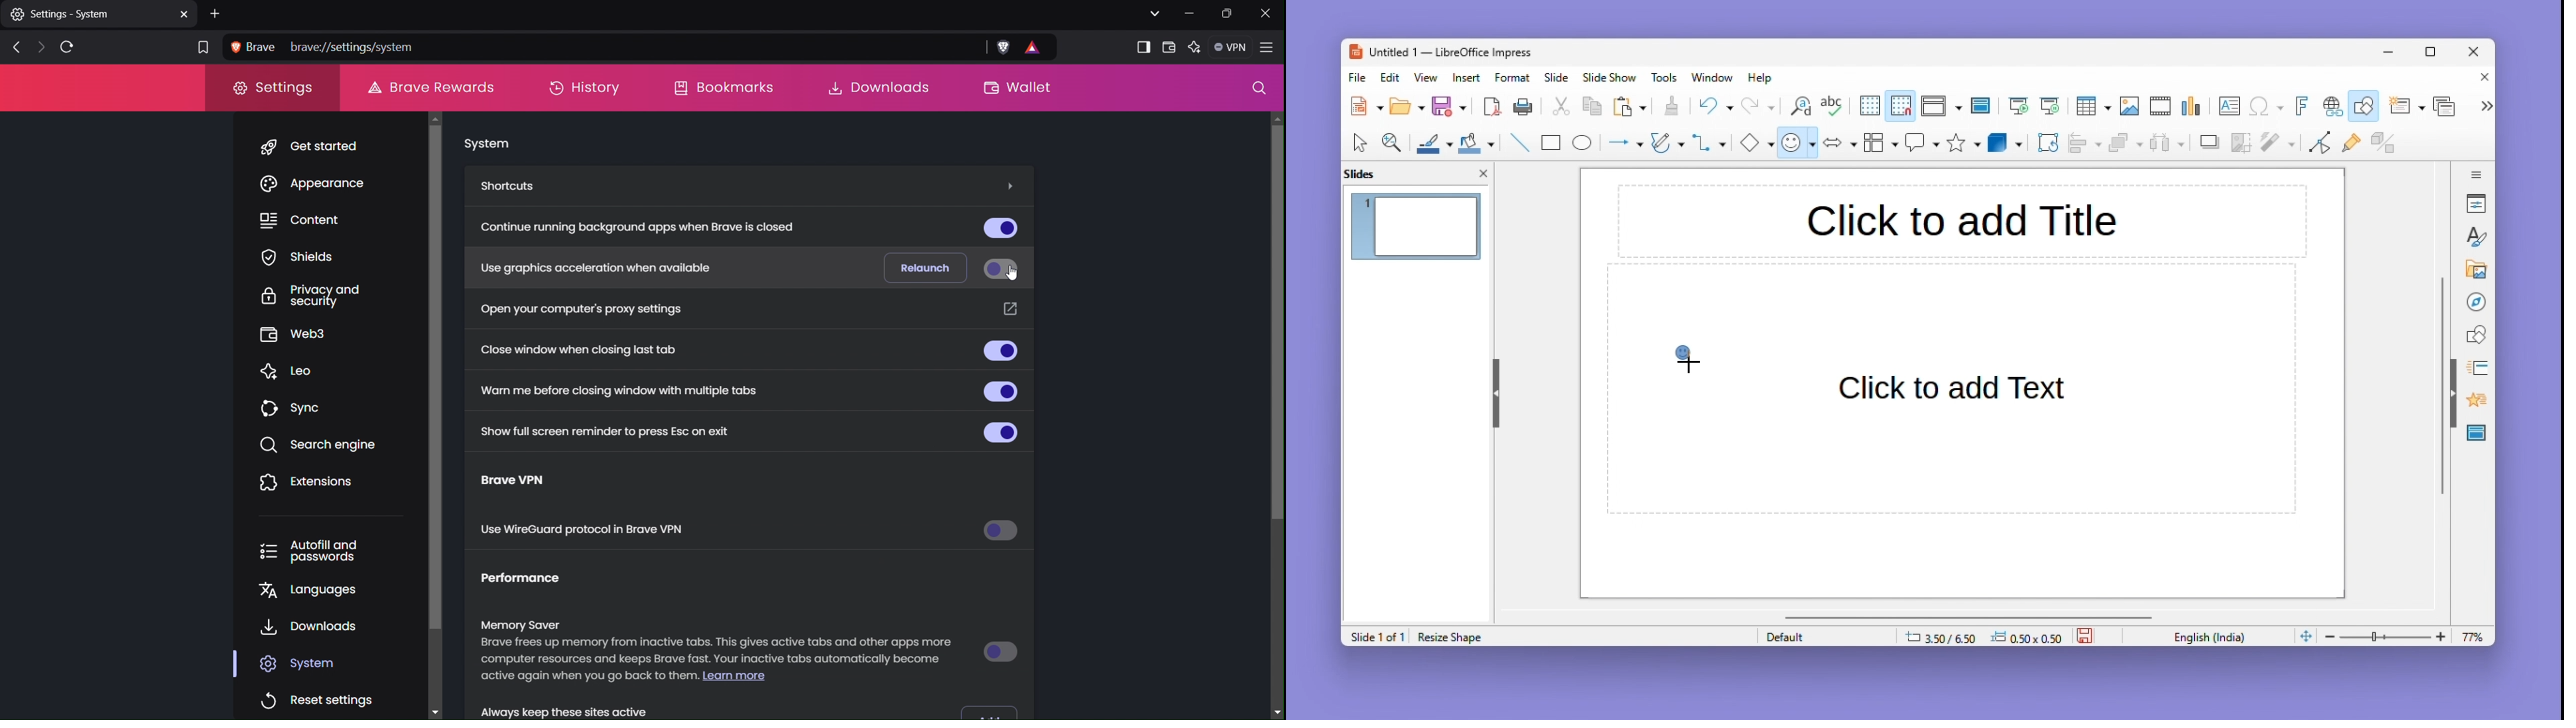 This screenshot has height=728, width=2576. Describe the element at coordinates (298, 409) in the screenshot. I see `Sync` at that location.